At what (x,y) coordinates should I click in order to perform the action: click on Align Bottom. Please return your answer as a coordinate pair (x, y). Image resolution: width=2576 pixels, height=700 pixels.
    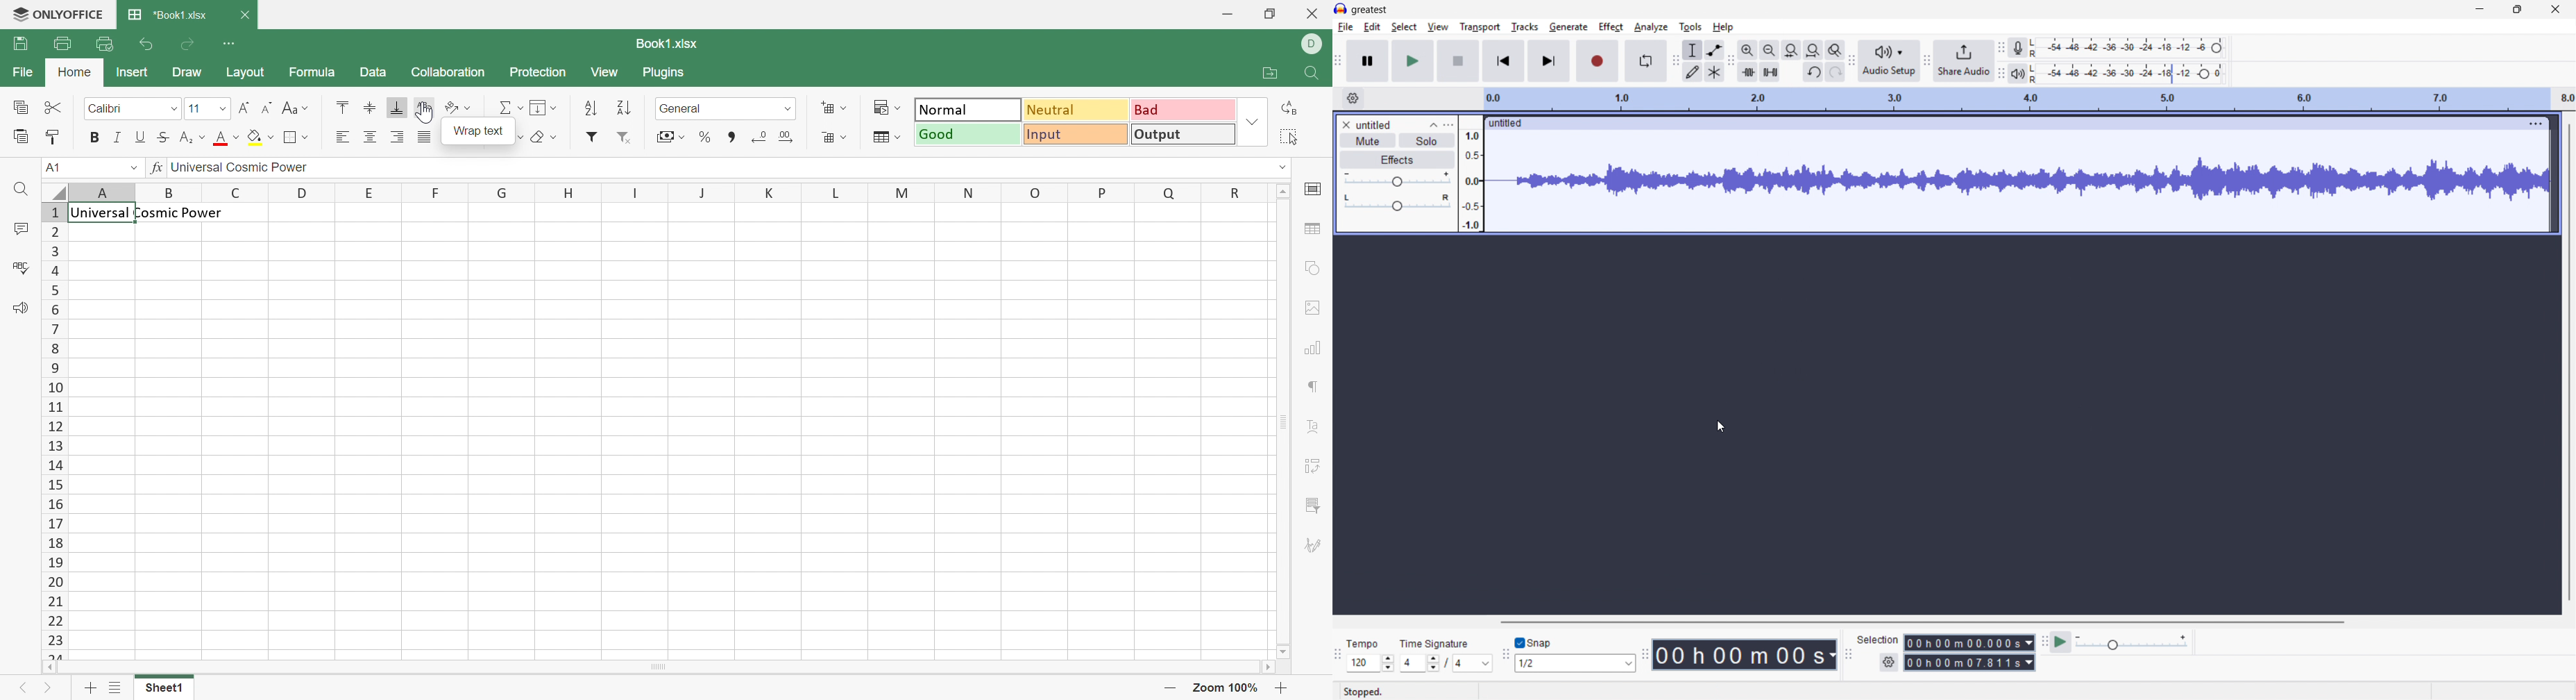
    Looking at the image, I should click on (399, 108).